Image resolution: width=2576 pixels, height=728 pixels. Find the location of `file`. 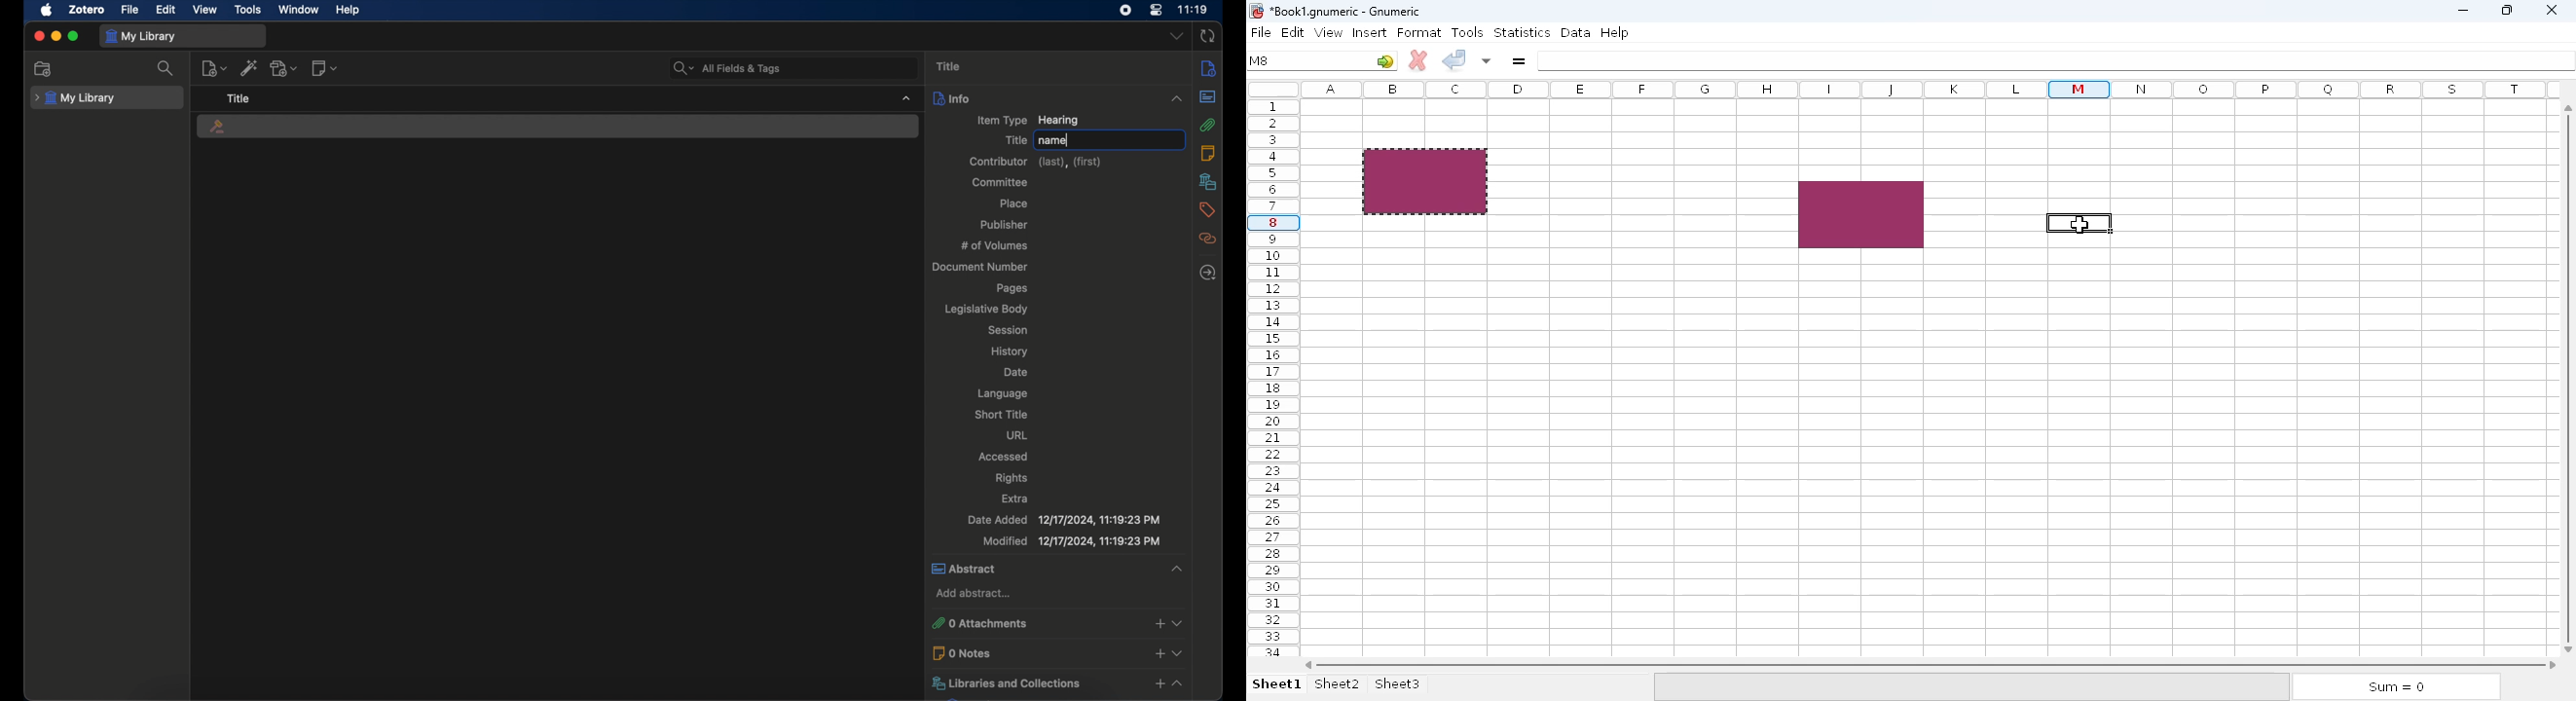

file is located at coordinates (130, 10).